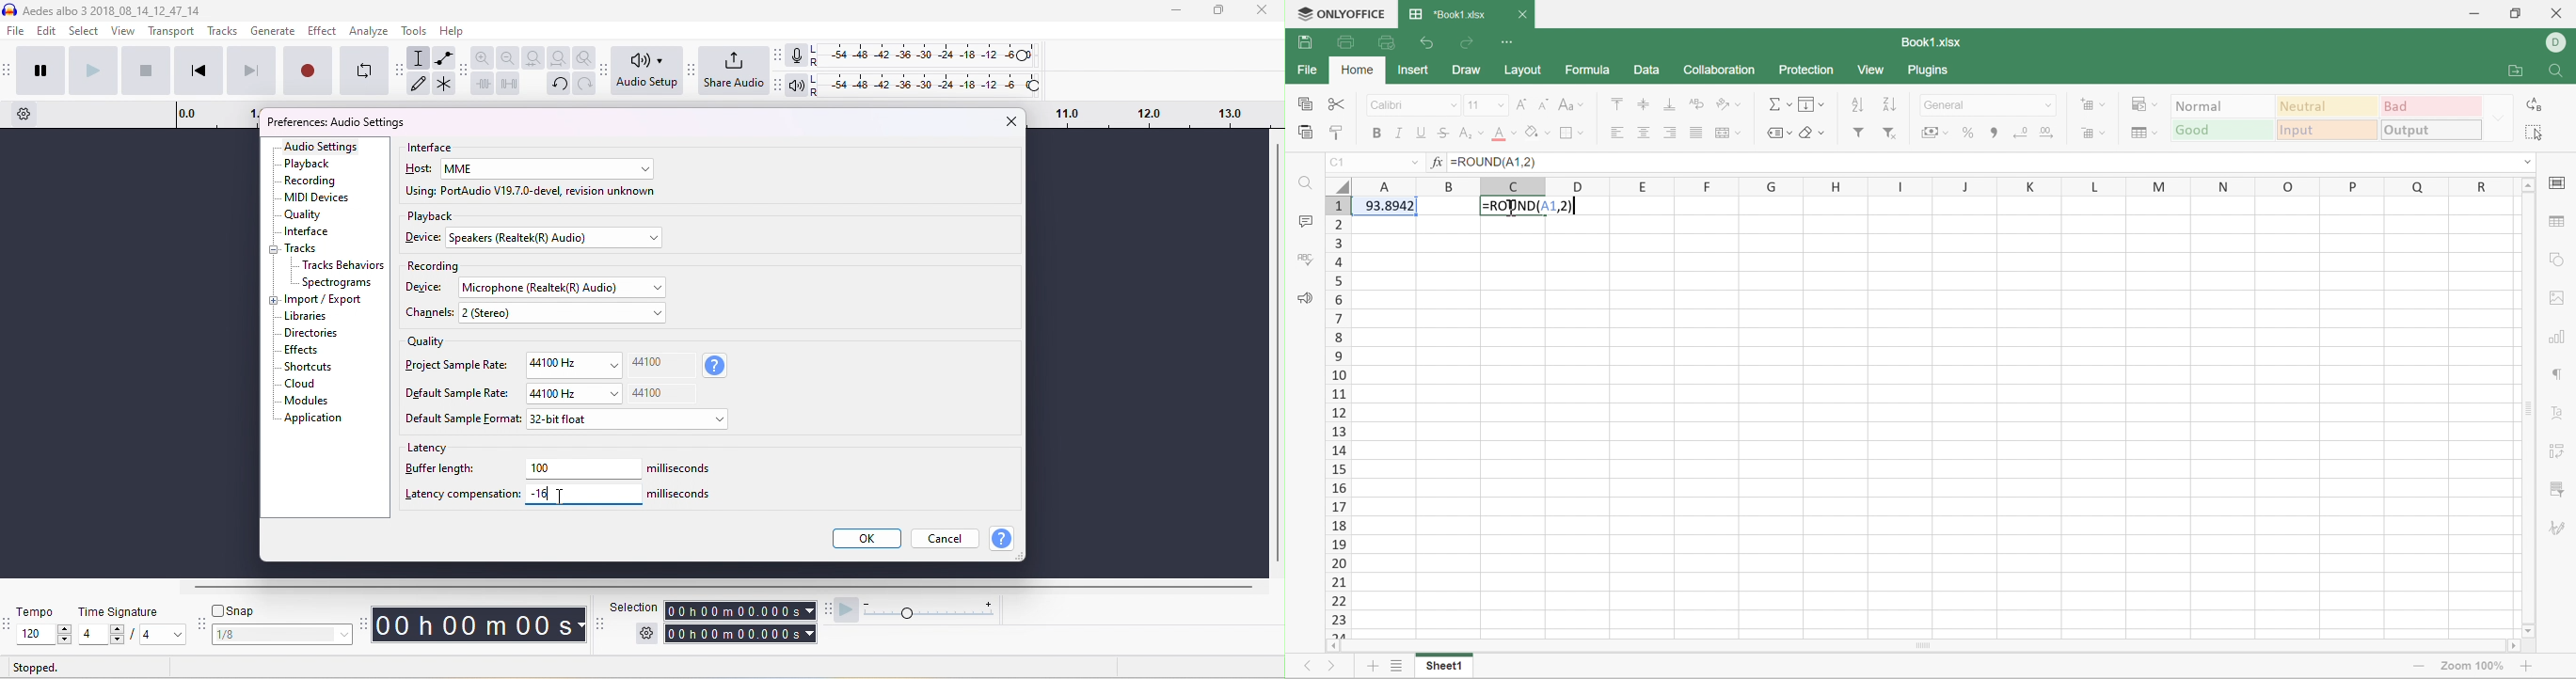 The width and height of the screenshot is (2576, 700). Describe the element at coordinates (304, 215) in the screenshot. I see `quality` at that location.